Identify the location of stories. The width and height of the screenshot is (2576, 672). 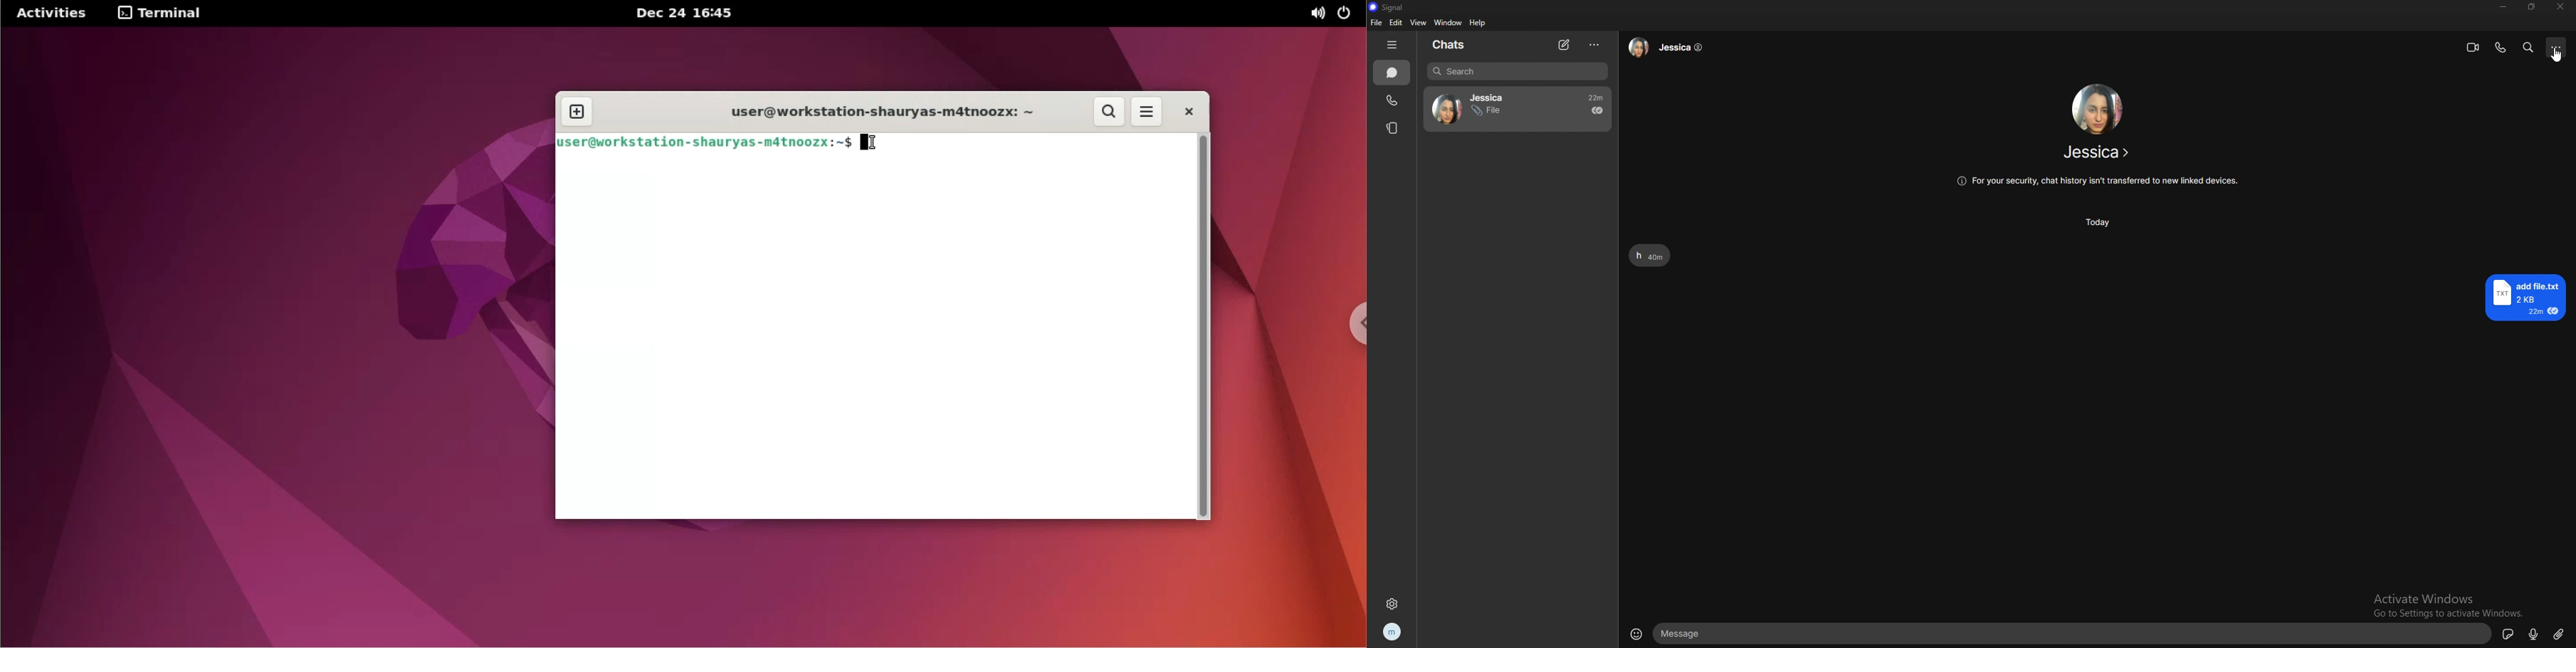
(1393, 129).